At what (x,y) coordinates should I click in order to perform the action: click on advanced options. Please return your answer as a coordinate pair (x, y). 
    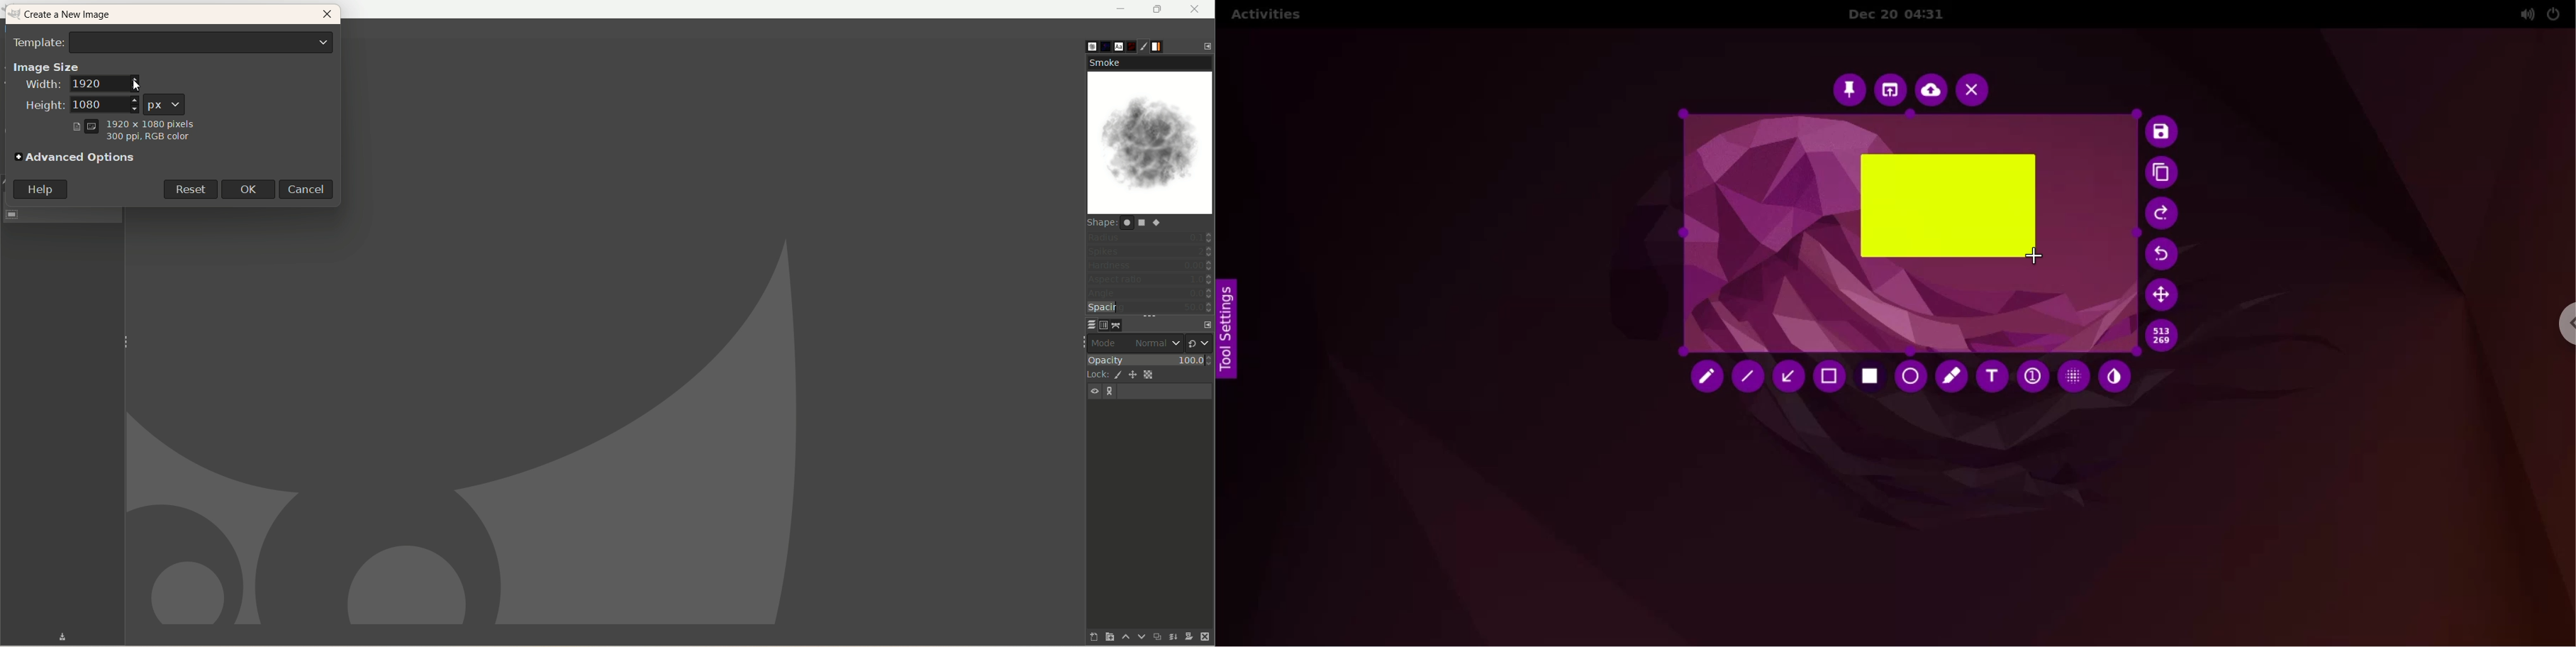
    Looking at the image, I should click on (77, 158).